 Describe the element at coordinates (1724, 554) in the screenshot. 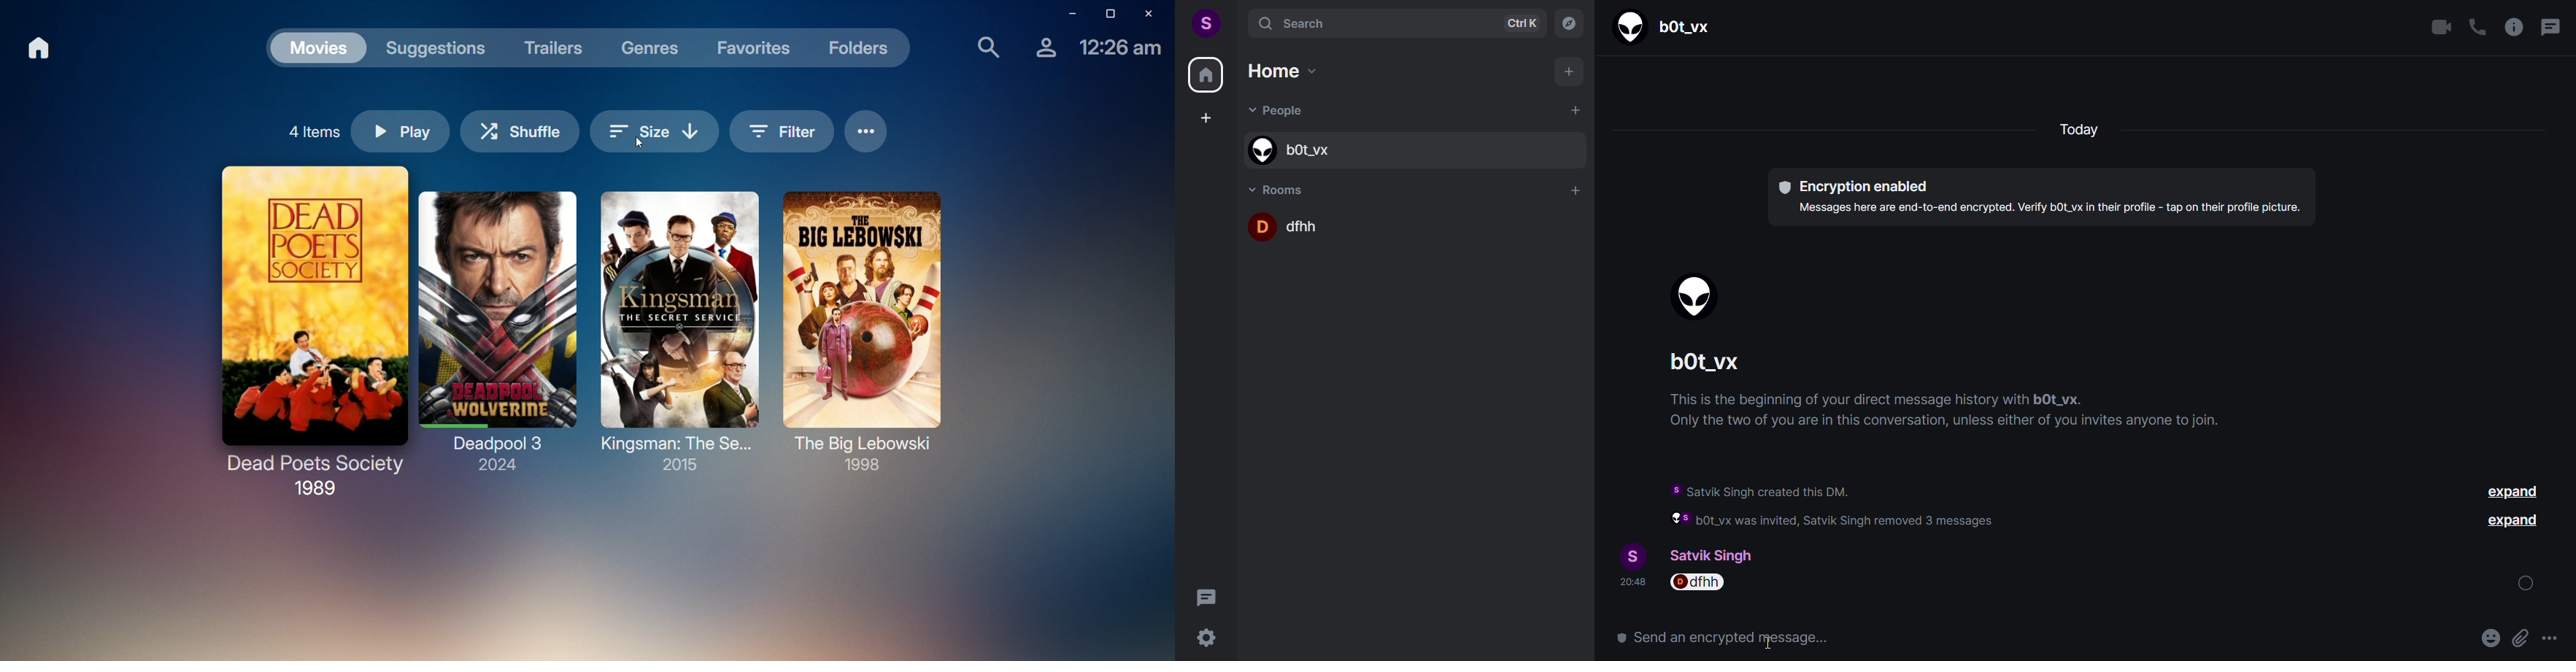

I see `username` at that location.